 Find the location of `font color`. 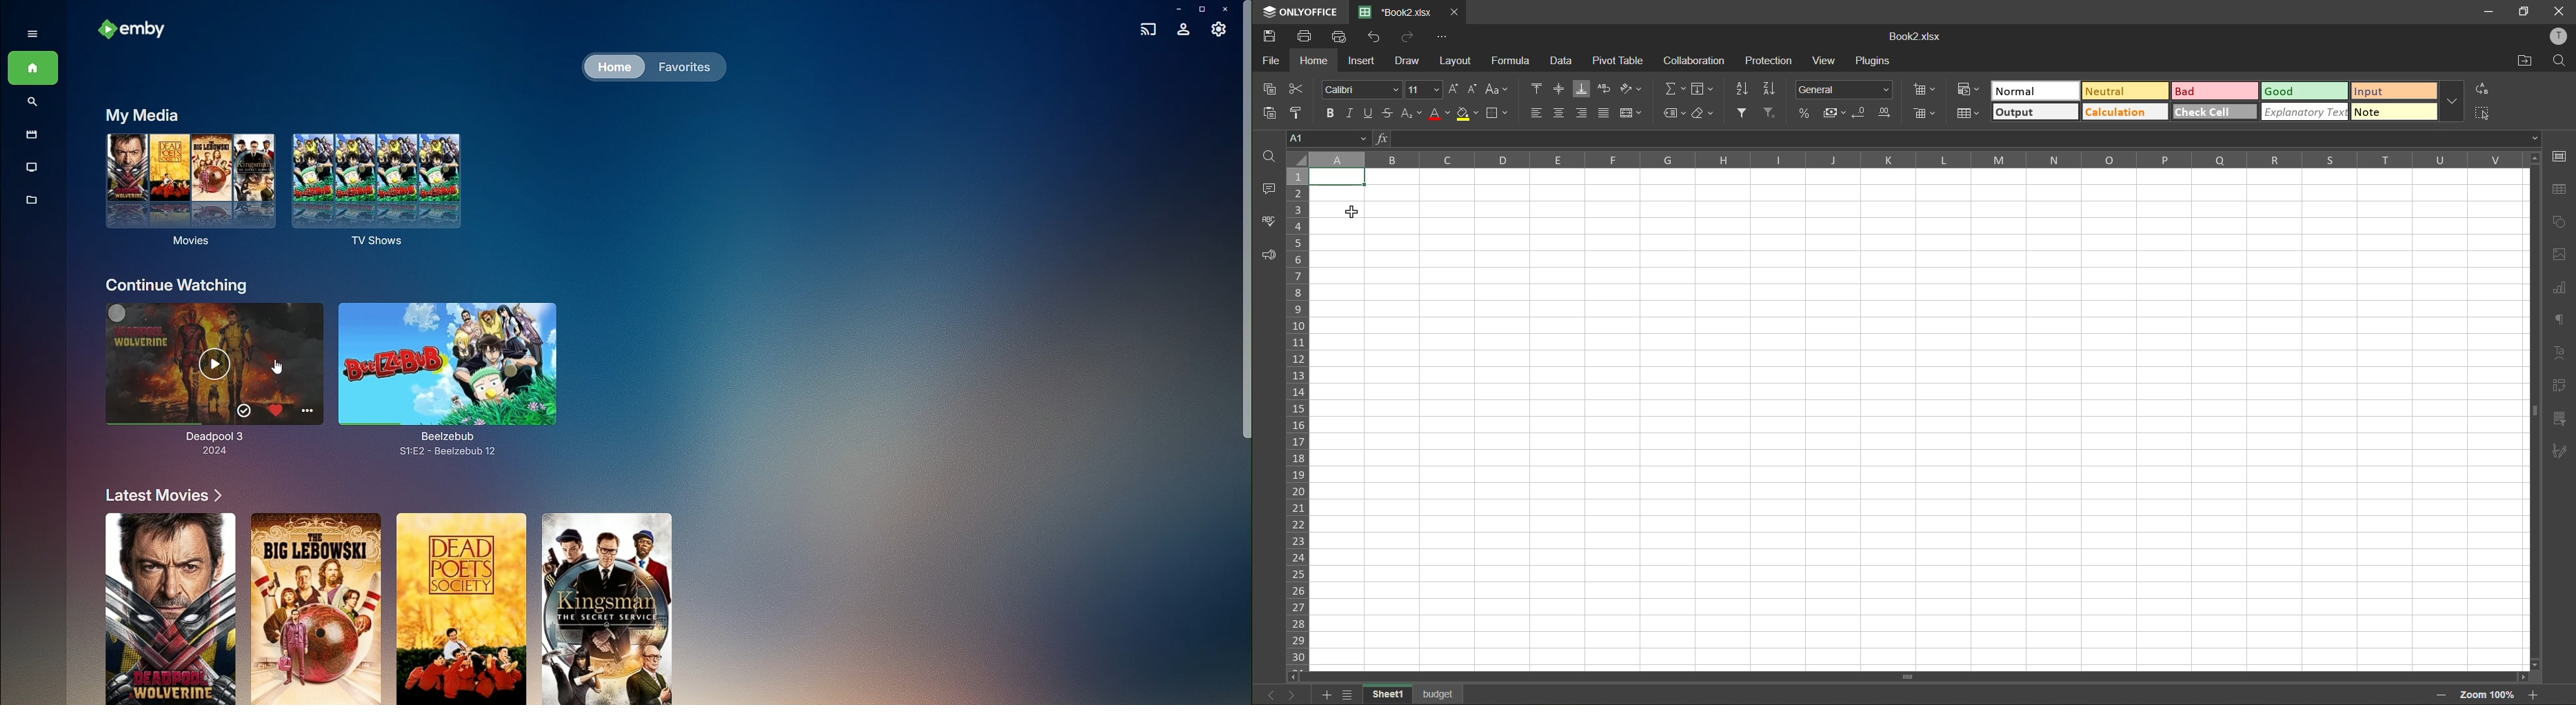

font color is located at coordinates (1438, 115).